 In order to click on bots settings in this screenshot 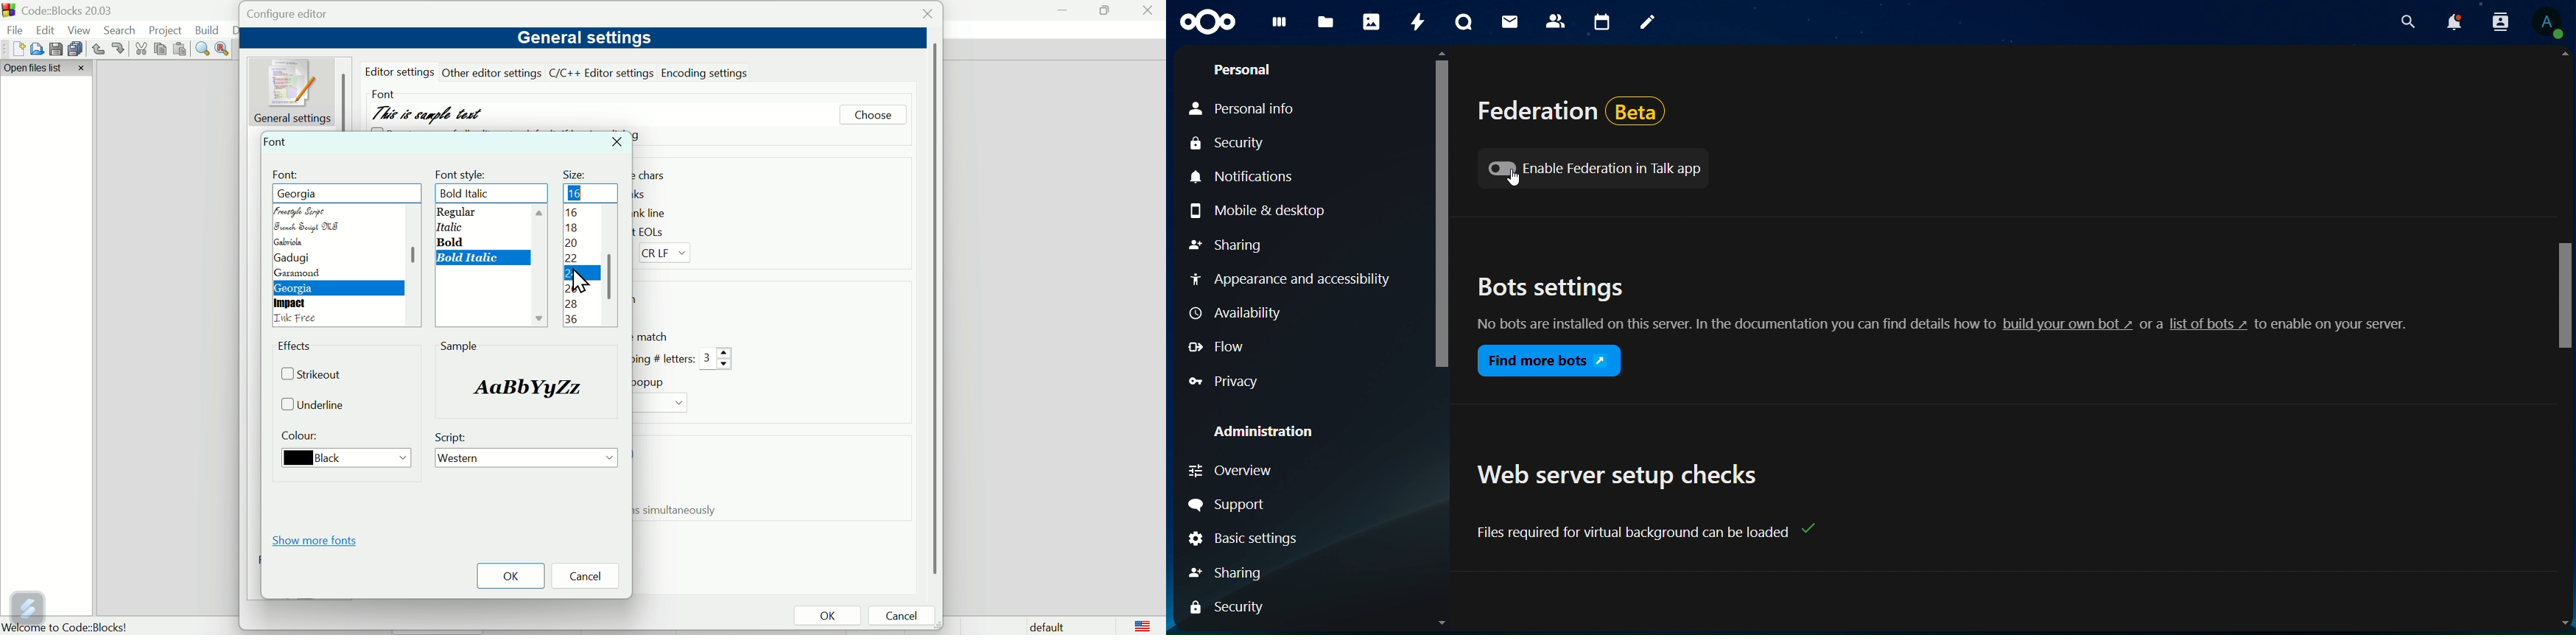, I will do `click(1551, 287)`.